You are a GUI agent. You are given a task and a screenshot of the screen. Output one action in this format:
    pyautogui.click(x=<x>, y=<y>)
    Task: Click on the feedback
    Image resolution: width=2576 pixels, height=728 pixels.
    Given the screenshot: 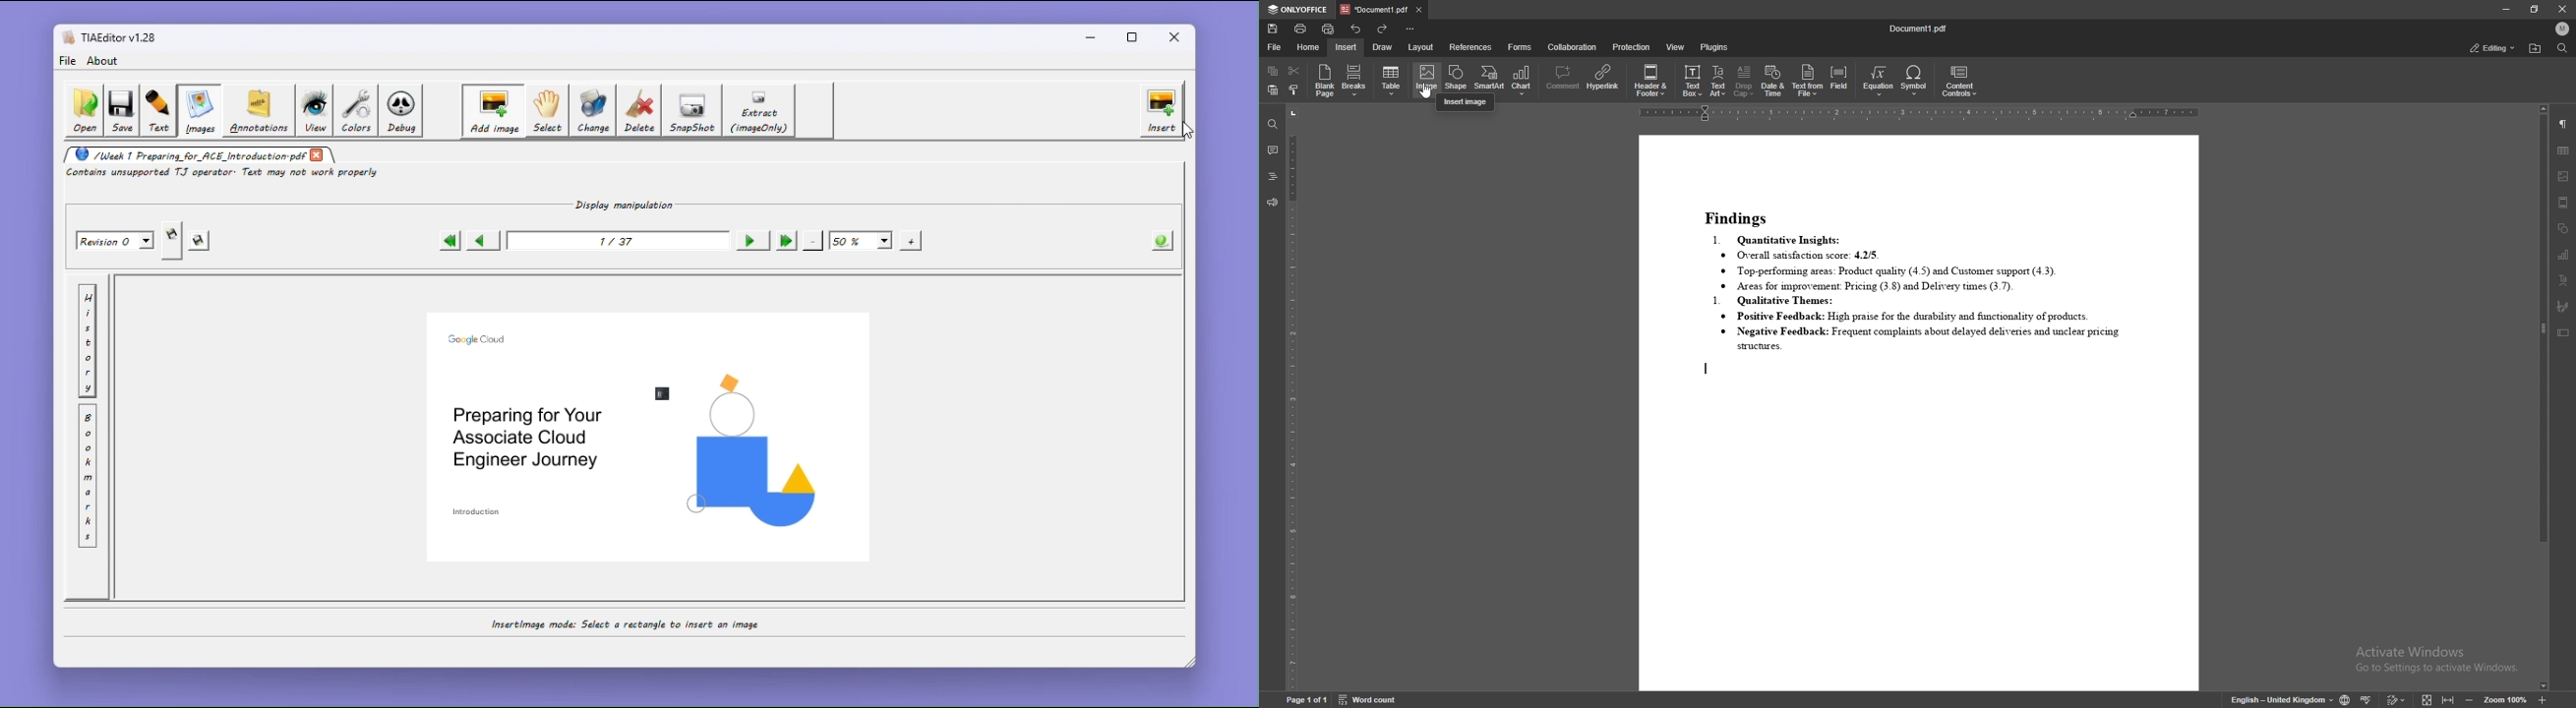 What is the action you would take?
    pyautogui.click(x=1271, y=203)
    